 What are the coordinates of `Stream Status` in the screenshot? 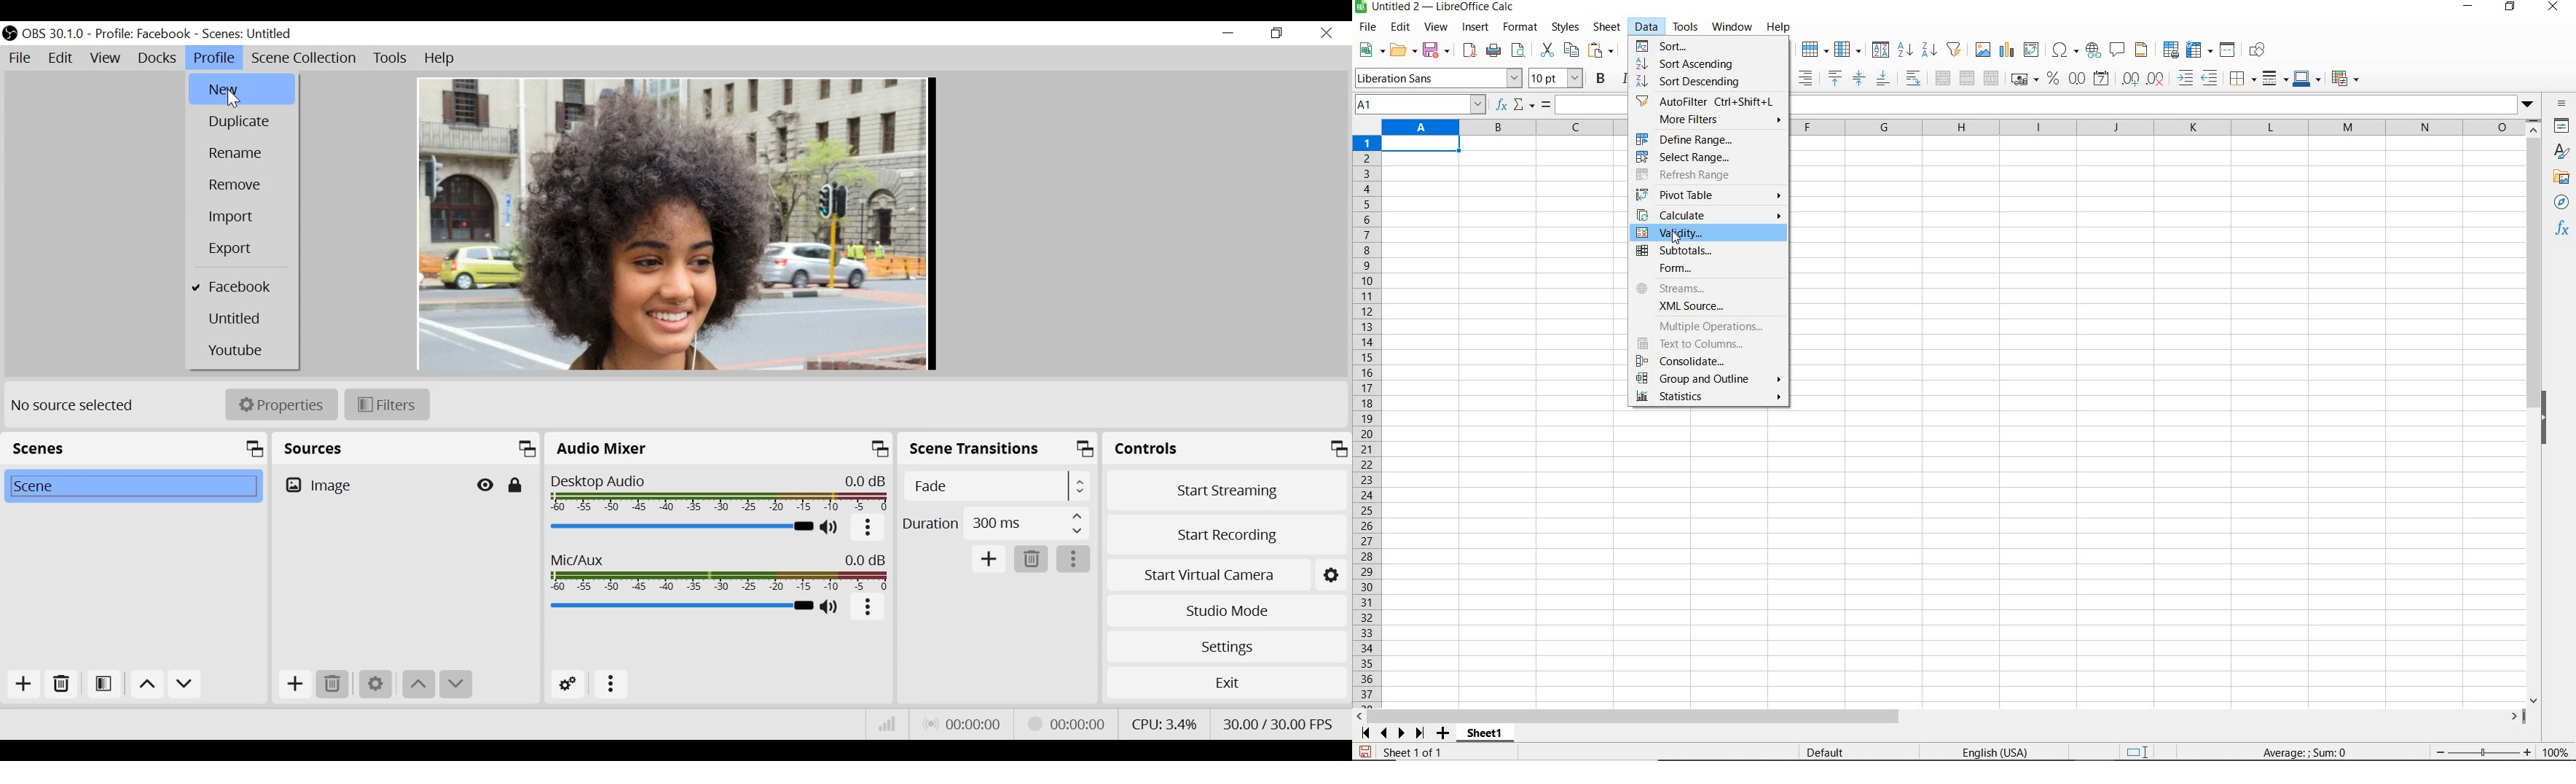 It's located at (1068, 723).